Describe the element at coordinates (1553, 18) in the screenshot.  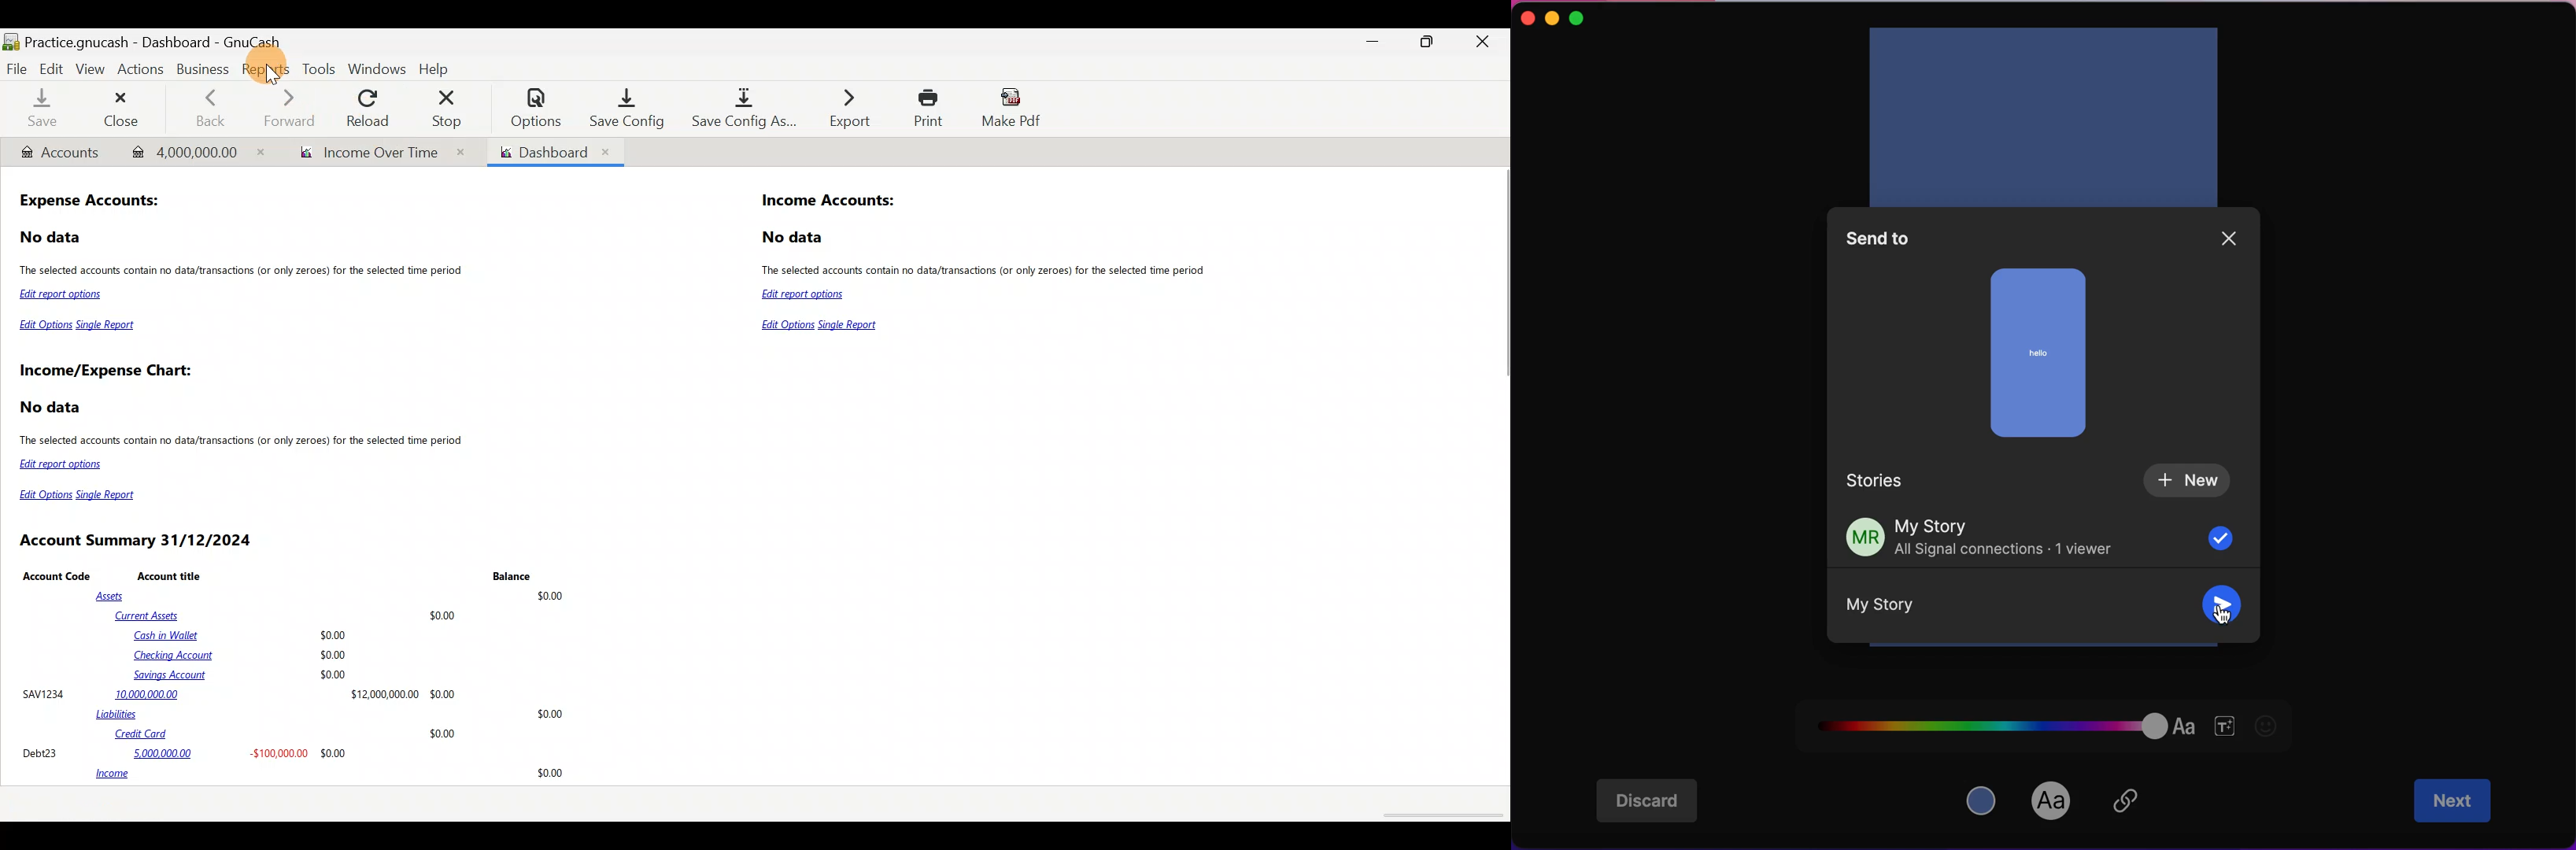
I see `minimize` at that location.